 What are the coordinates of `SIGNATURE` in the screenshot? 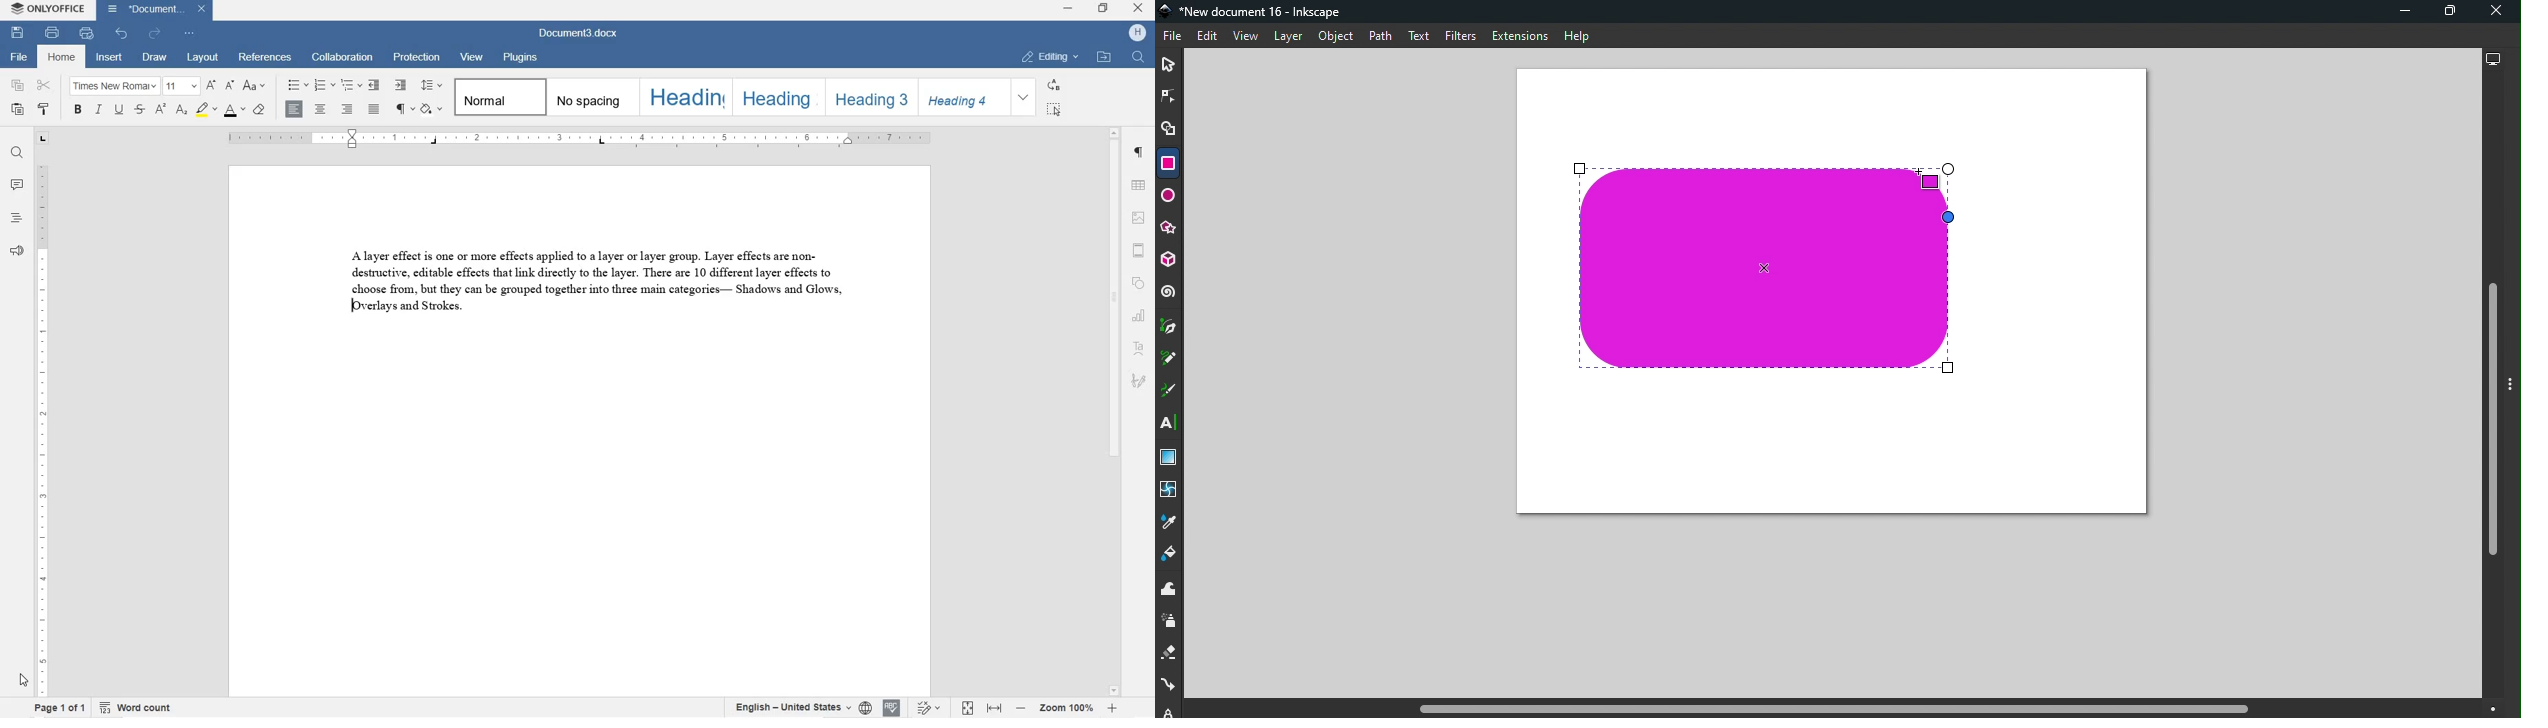 It's located at (1140, 383).